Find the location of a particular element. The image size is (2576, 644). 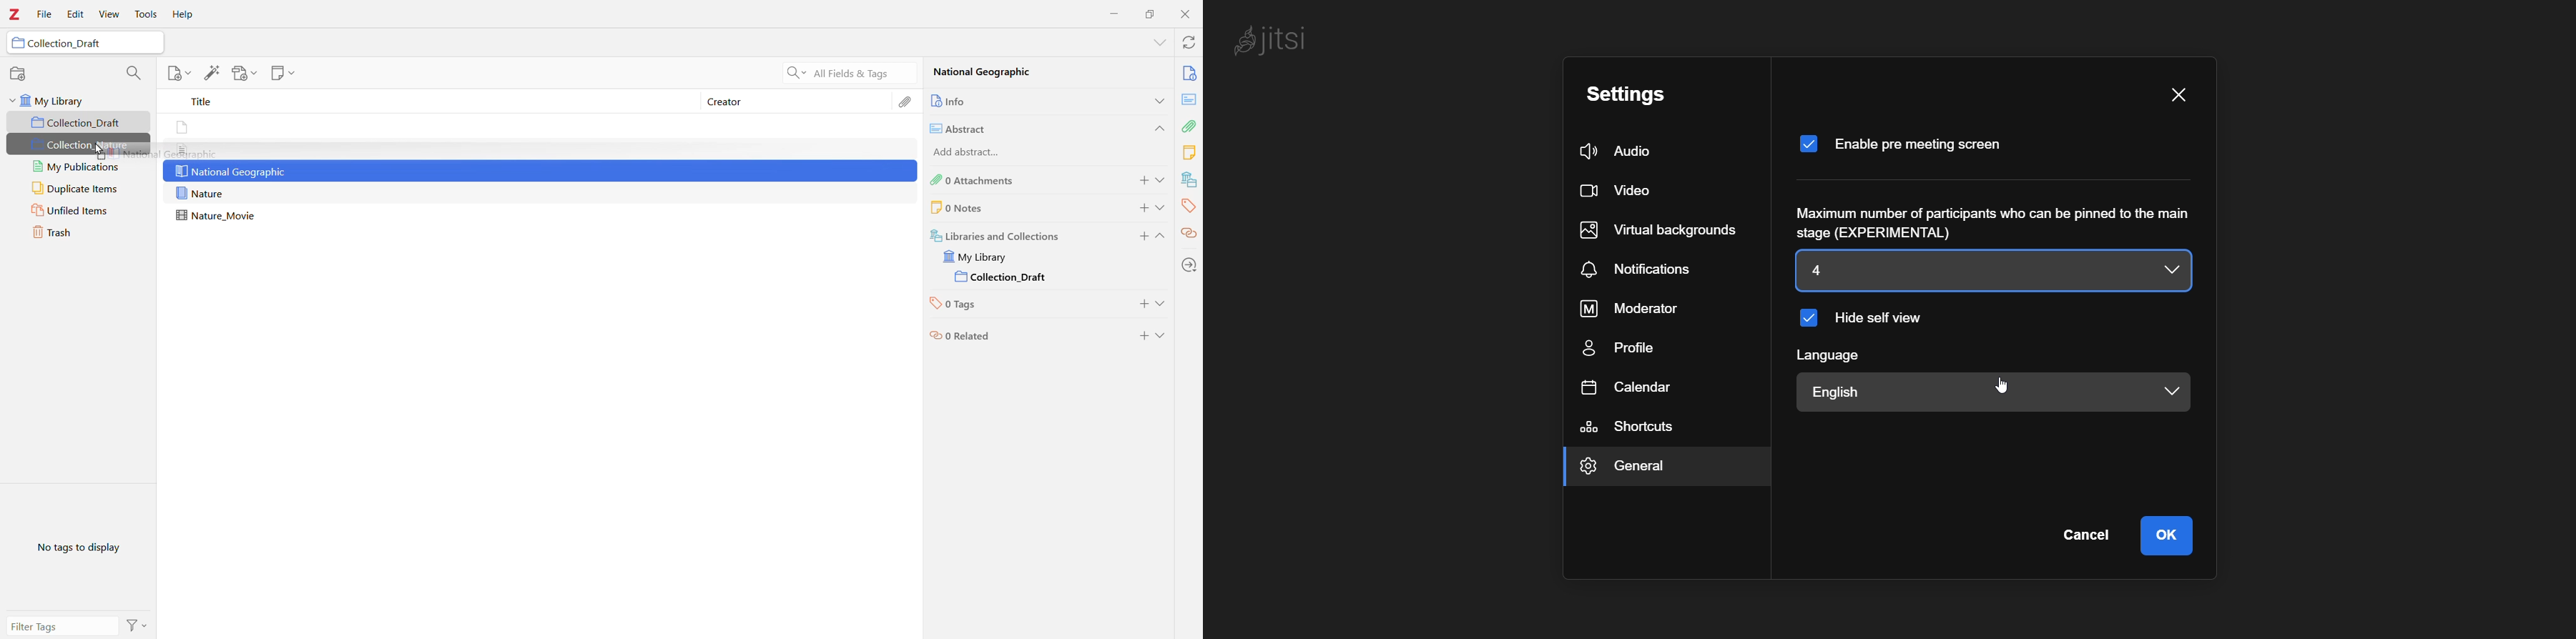

Tags is located at coordinates (1189, 205).